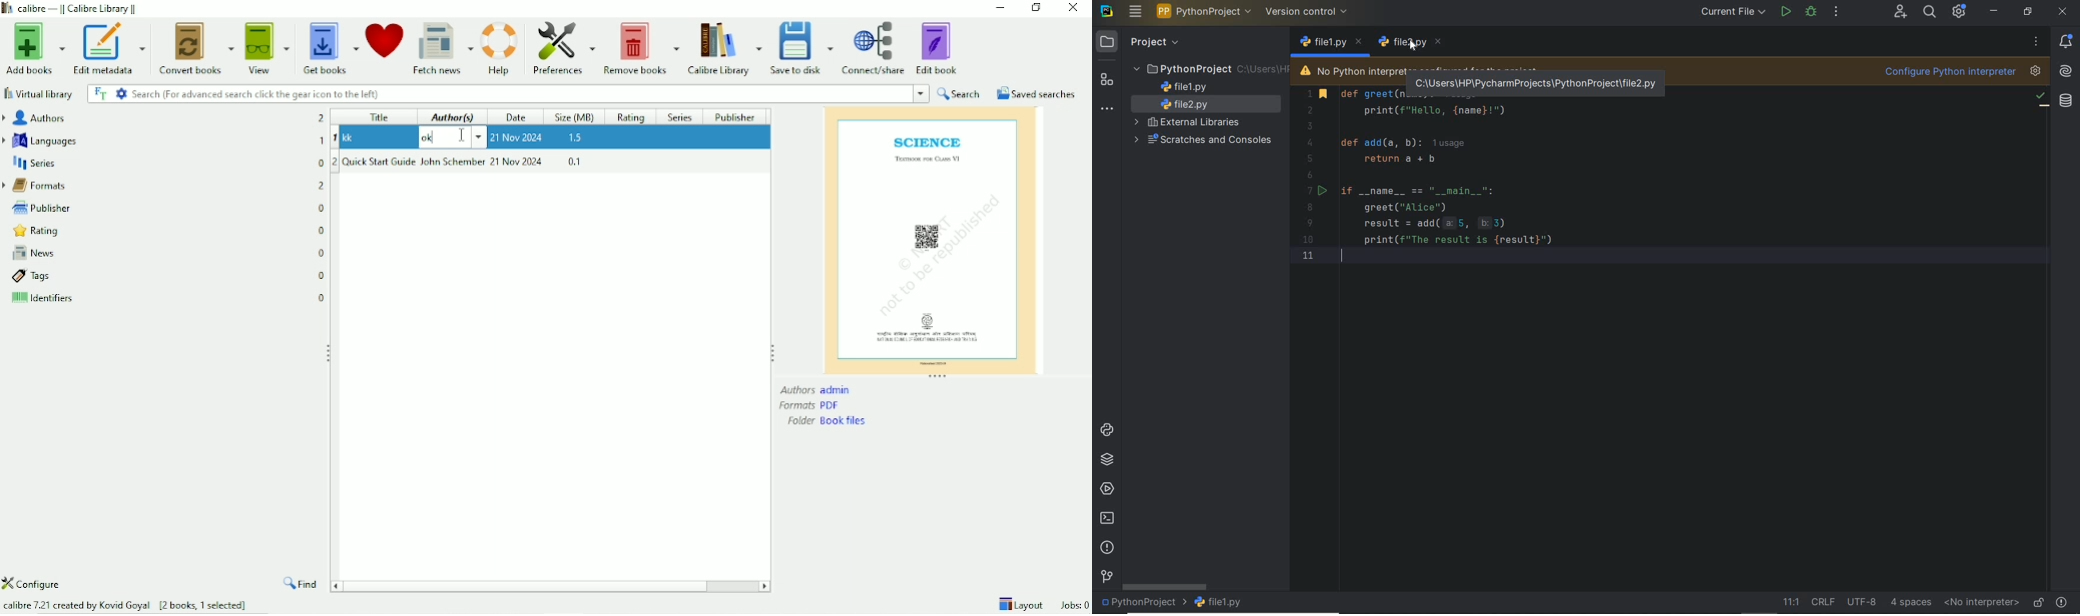  I want to click on minimize, so click(1994, 11).